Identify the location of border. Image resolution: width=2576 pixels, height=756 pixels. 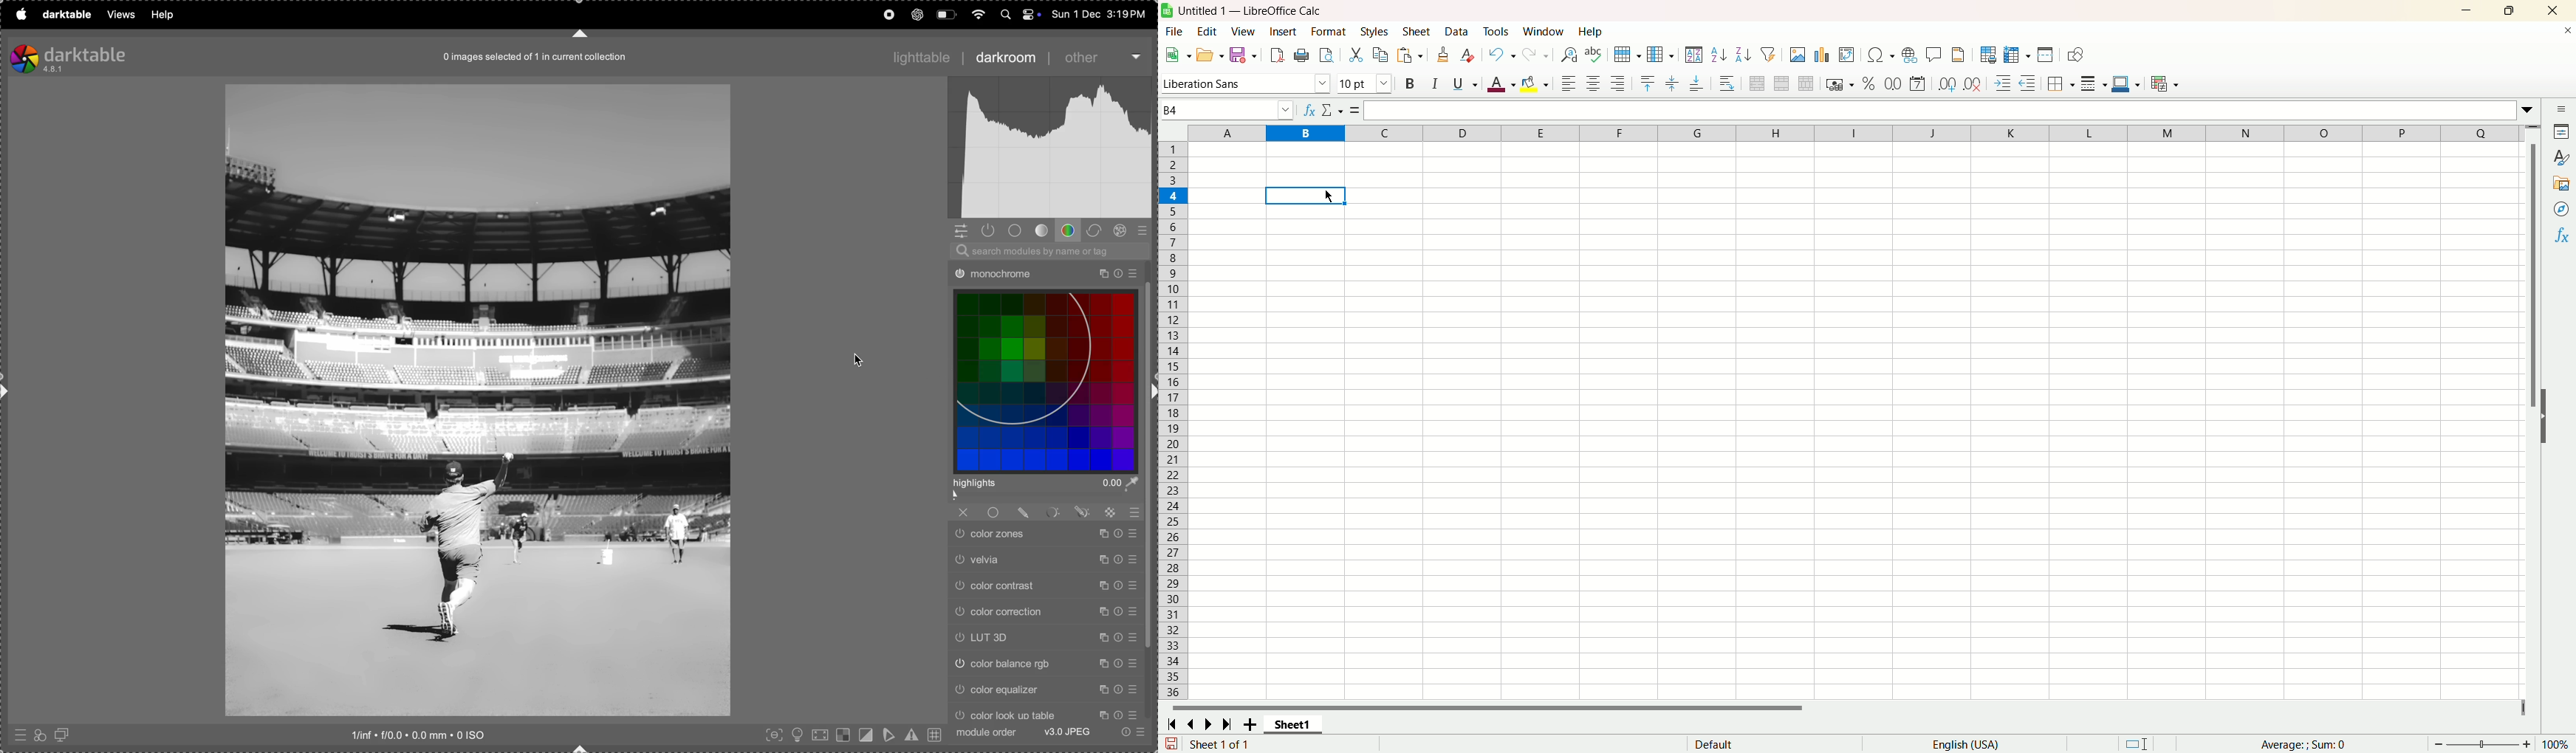
(2061, 83).